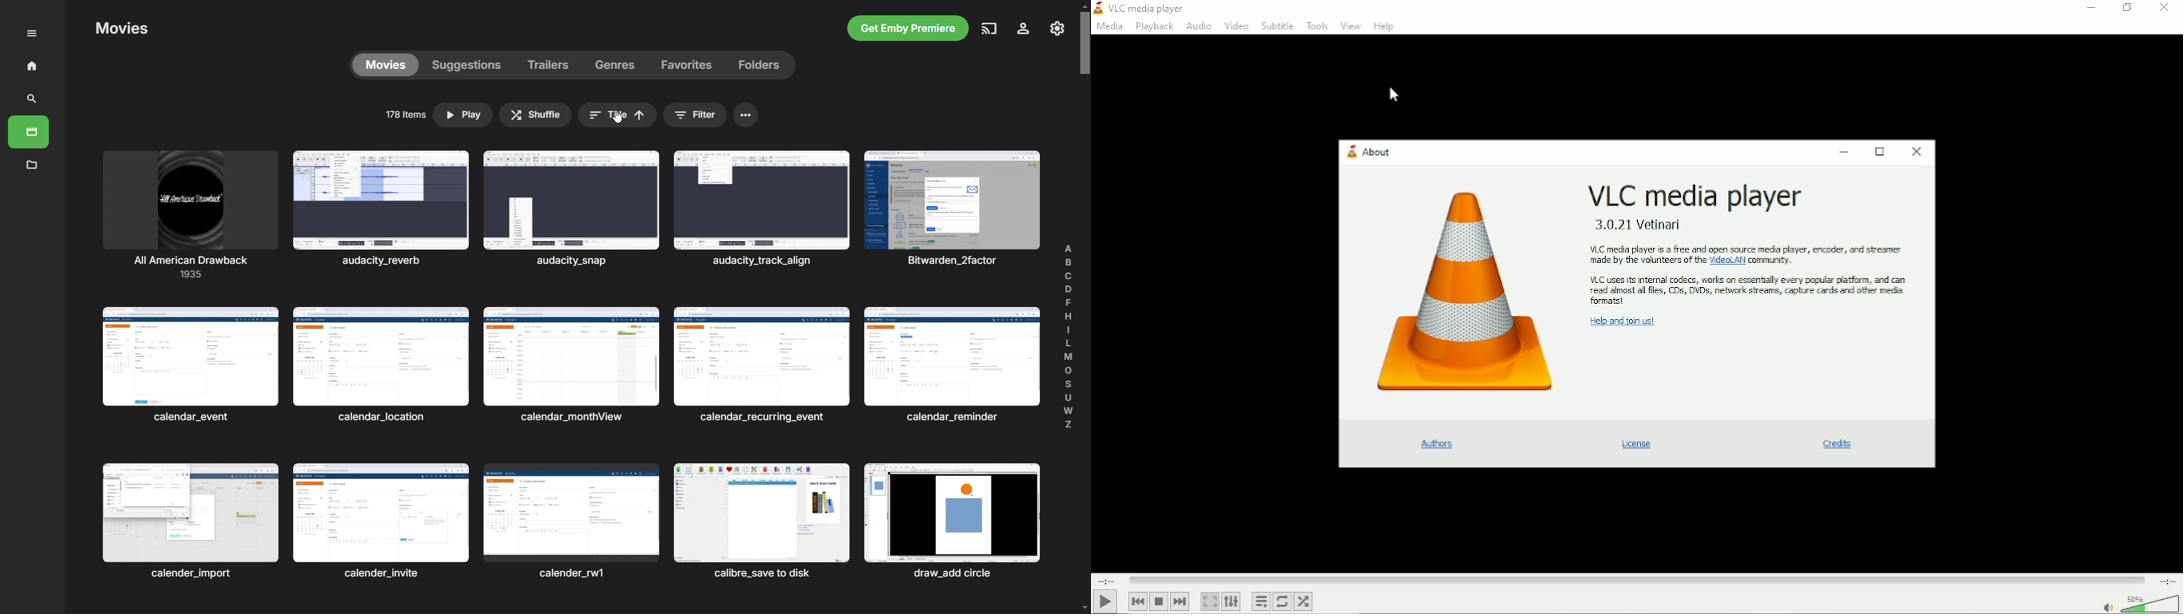  What do you see at coordinates (1843, 151) in the screenshot?
I see `Minimize` at bounding box center [1843, 151].